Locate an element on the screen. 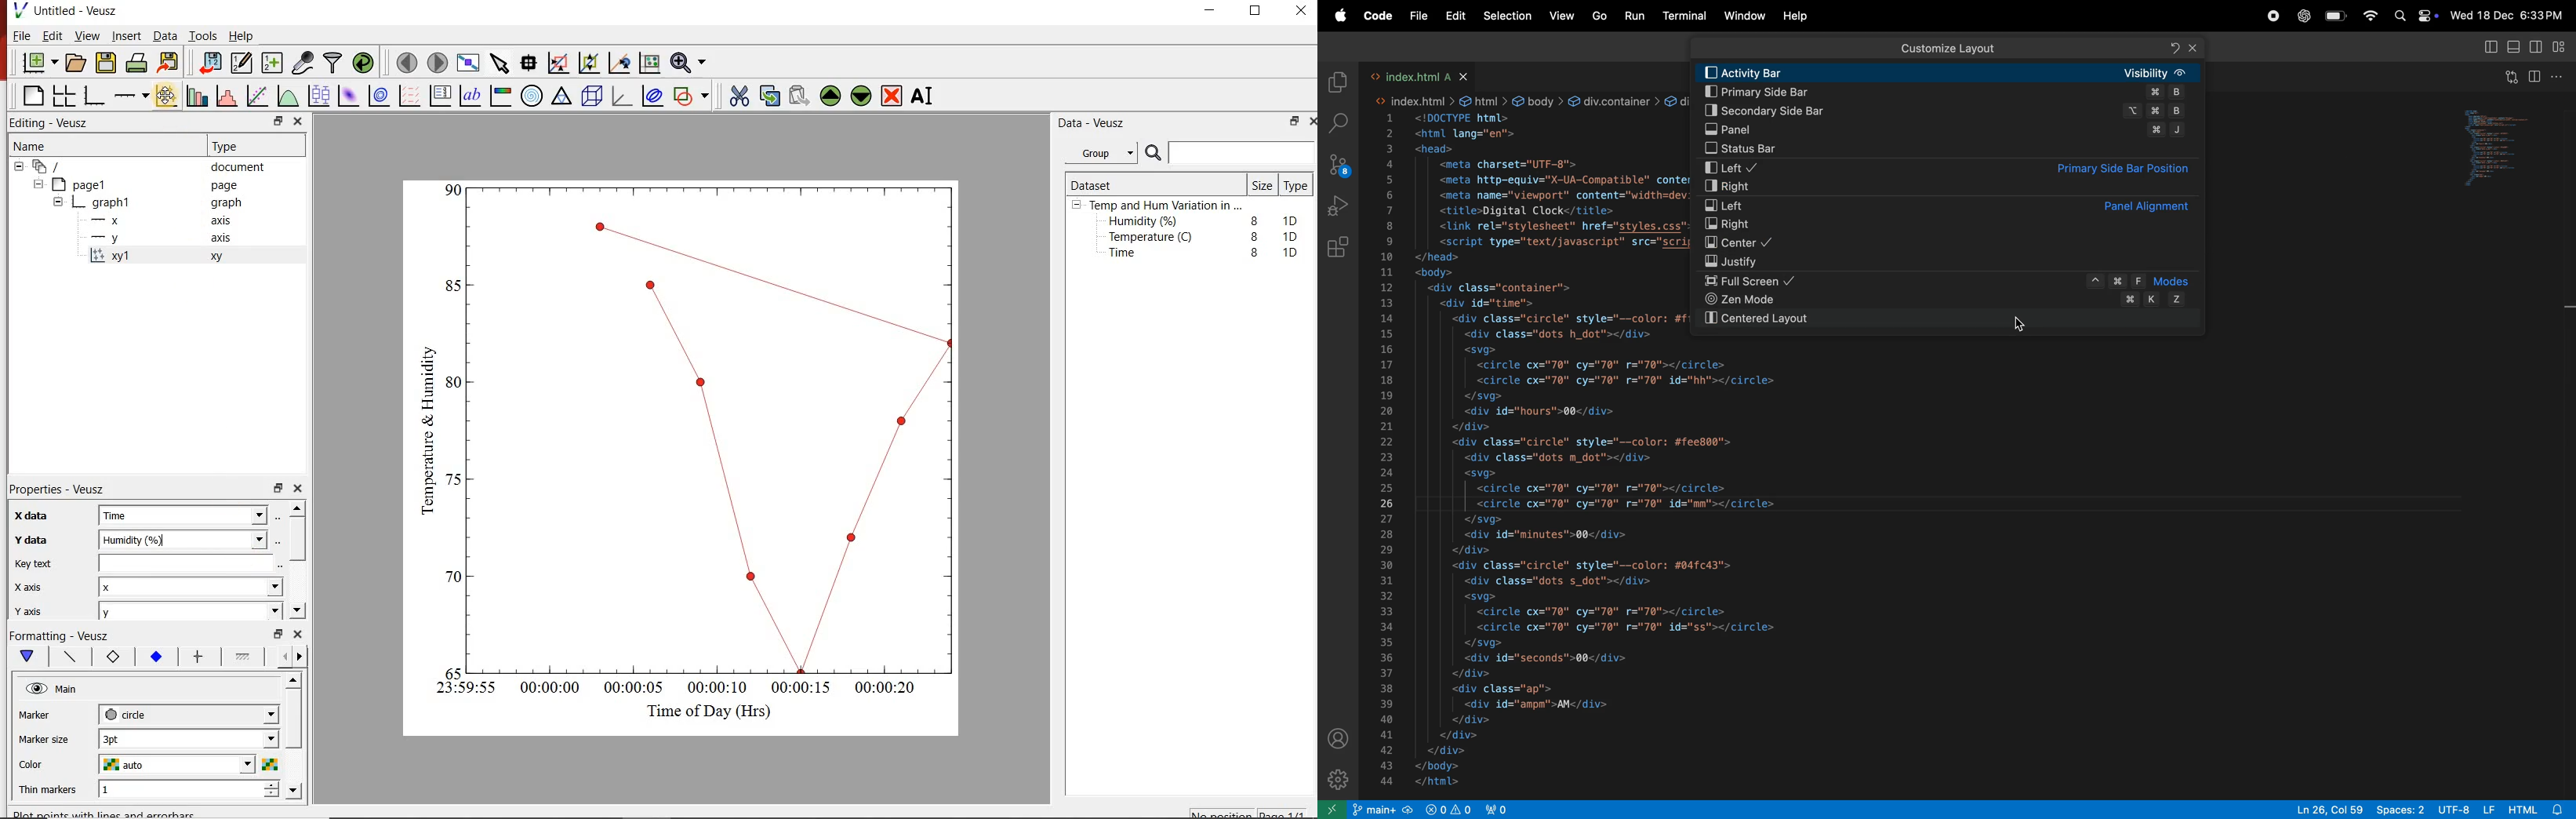 The image size is (2576, 840). left is located at coordinates (1952, 206).